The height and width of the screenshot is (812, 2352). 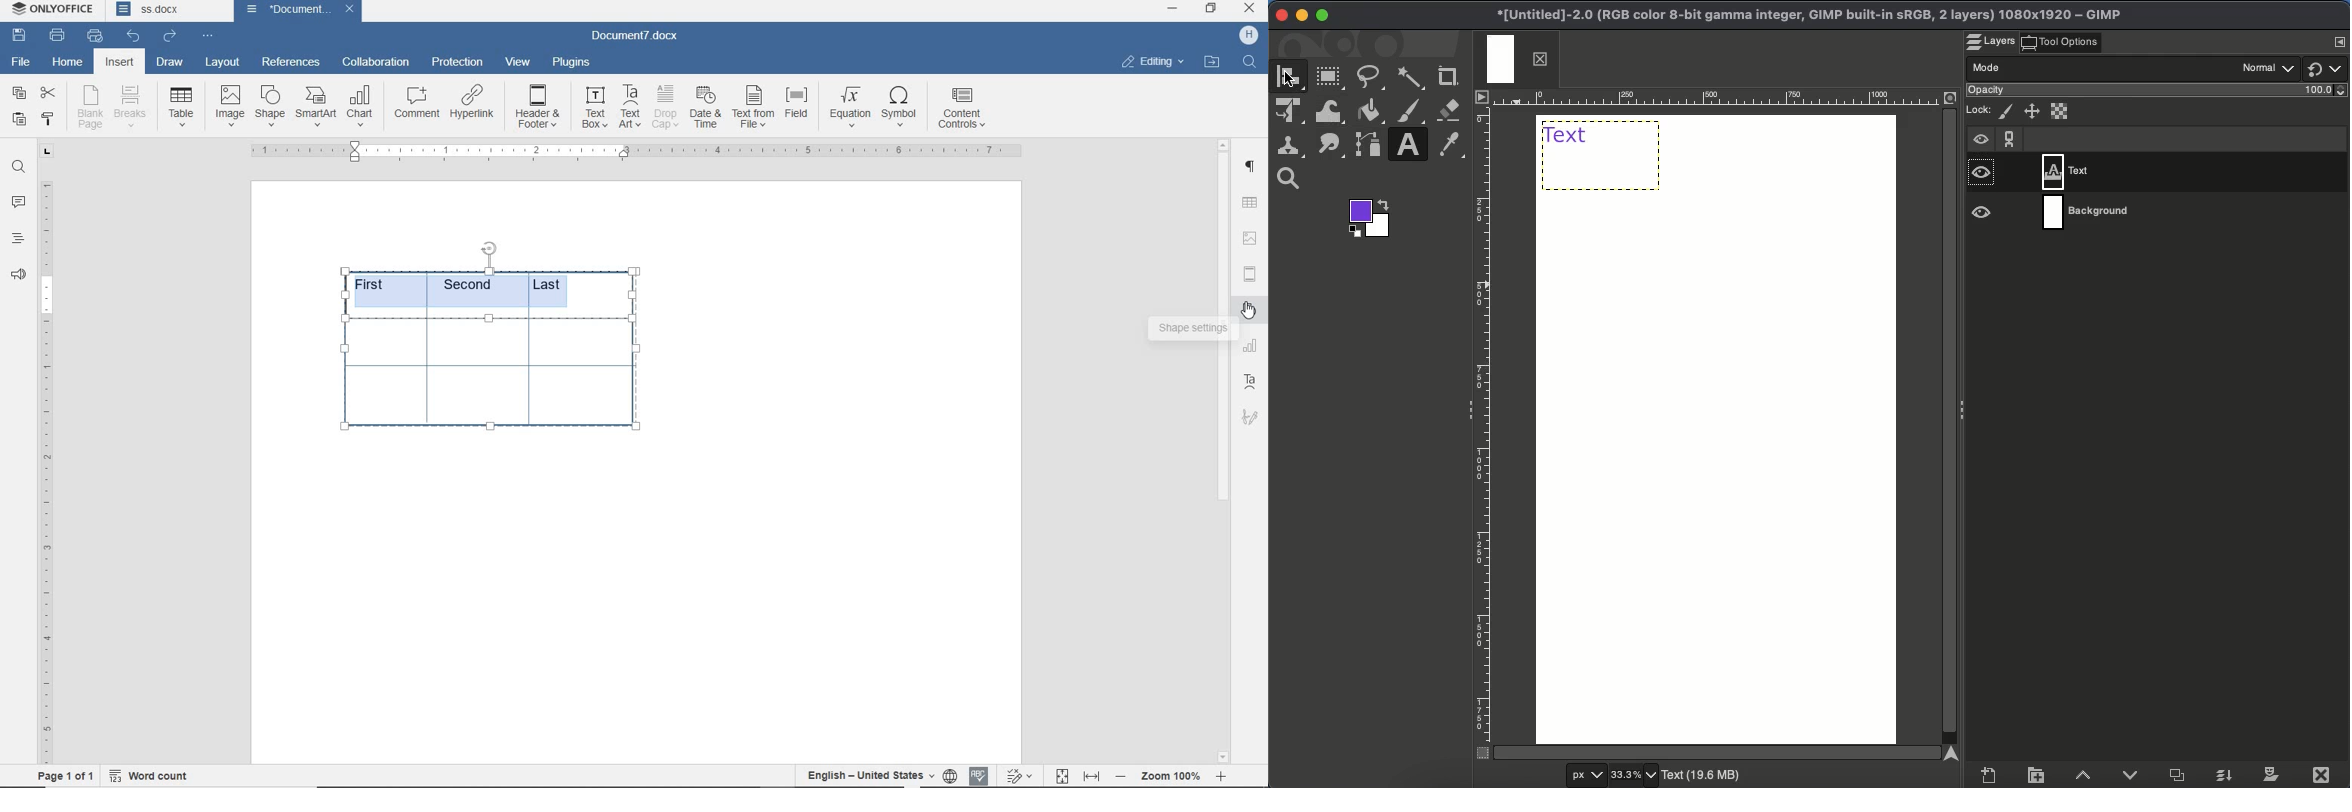 What do you see at coordinates (1091, 774) in the screenshot?
I see `fit to width` at bounding box center [1091, 774].